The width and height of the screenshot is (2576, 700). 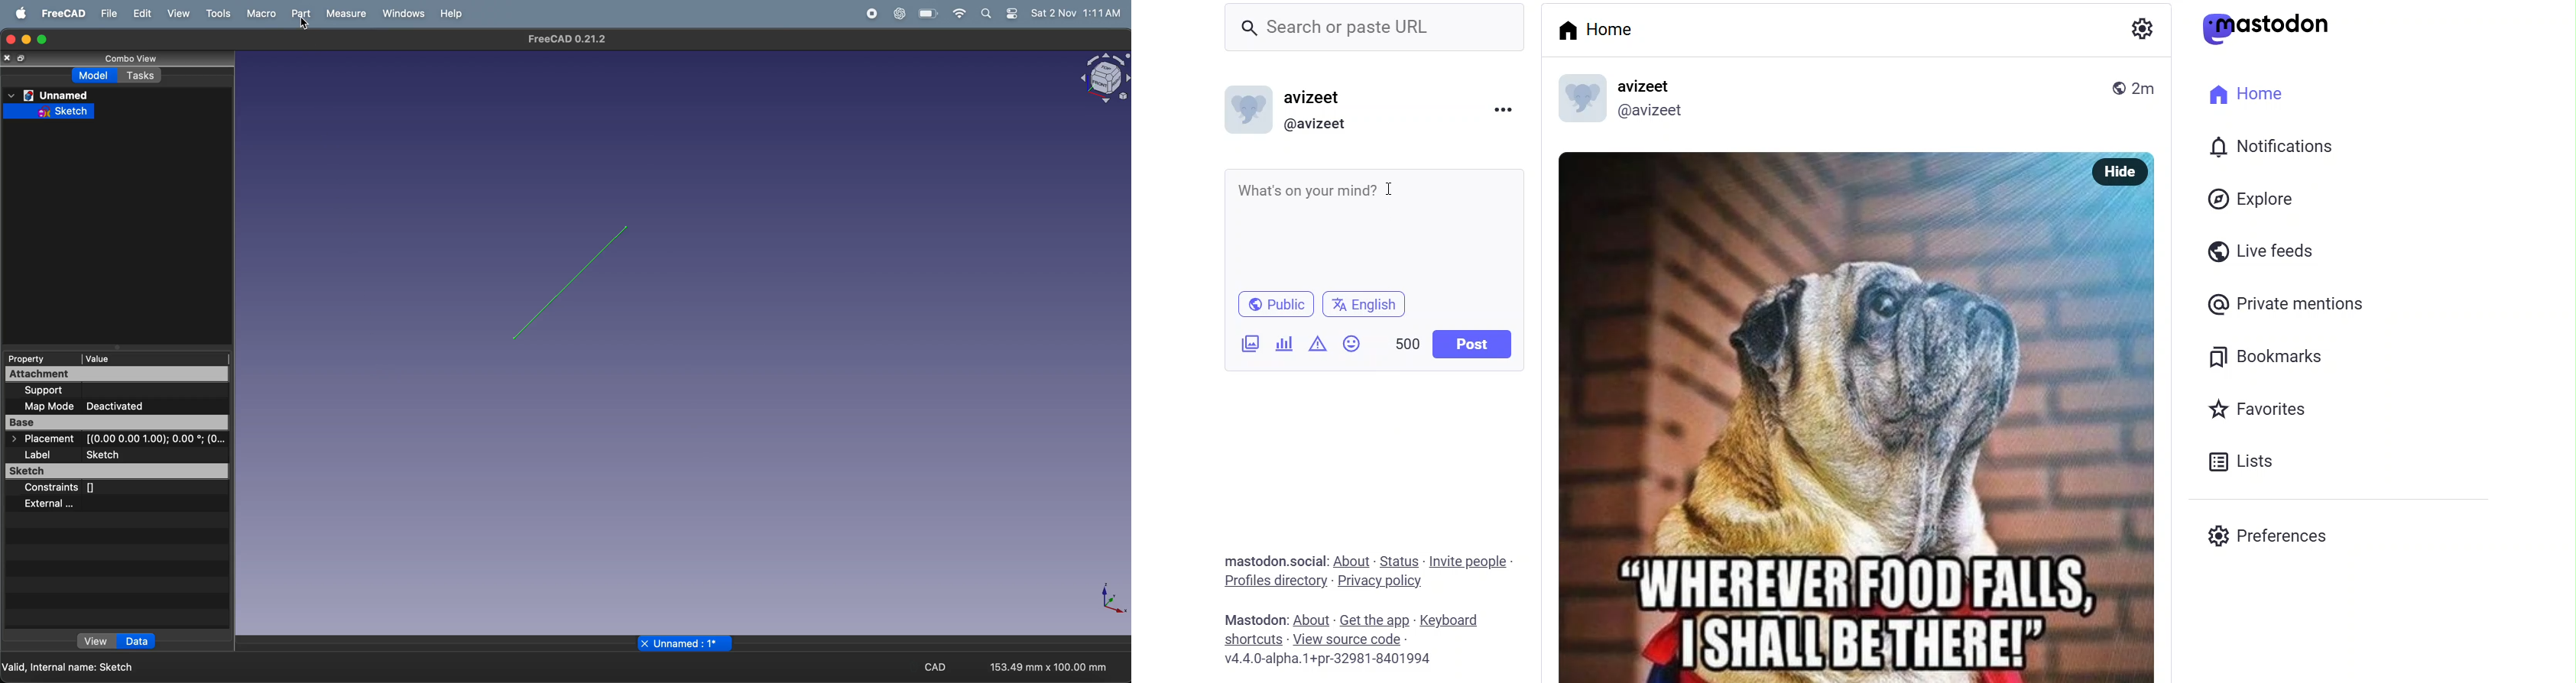 I want to click on home, so click(x=1606, y=31).